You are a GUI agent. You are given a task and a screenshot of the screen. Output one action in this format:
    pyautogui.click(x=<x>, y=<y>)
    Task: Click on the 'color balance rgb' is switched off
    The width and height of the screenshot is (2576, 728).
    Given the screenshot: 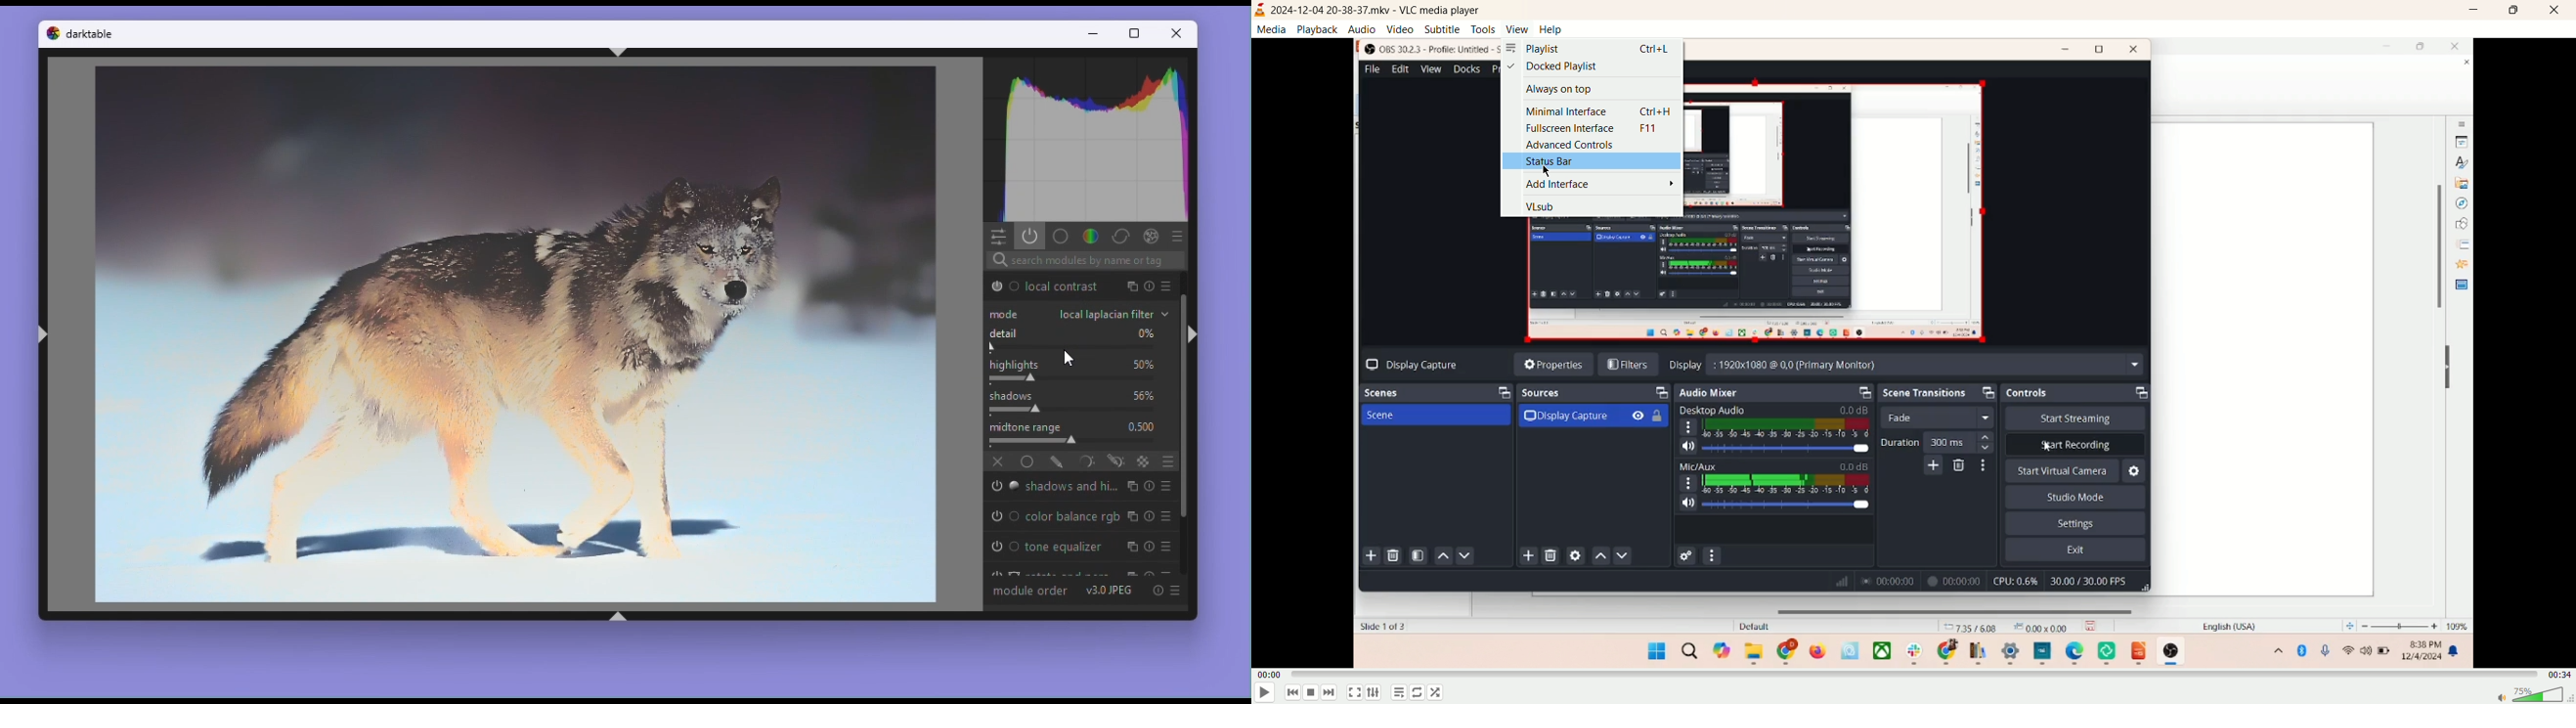 What is the action you would take?
    pyautogui.click(x=1003, y=516)
    